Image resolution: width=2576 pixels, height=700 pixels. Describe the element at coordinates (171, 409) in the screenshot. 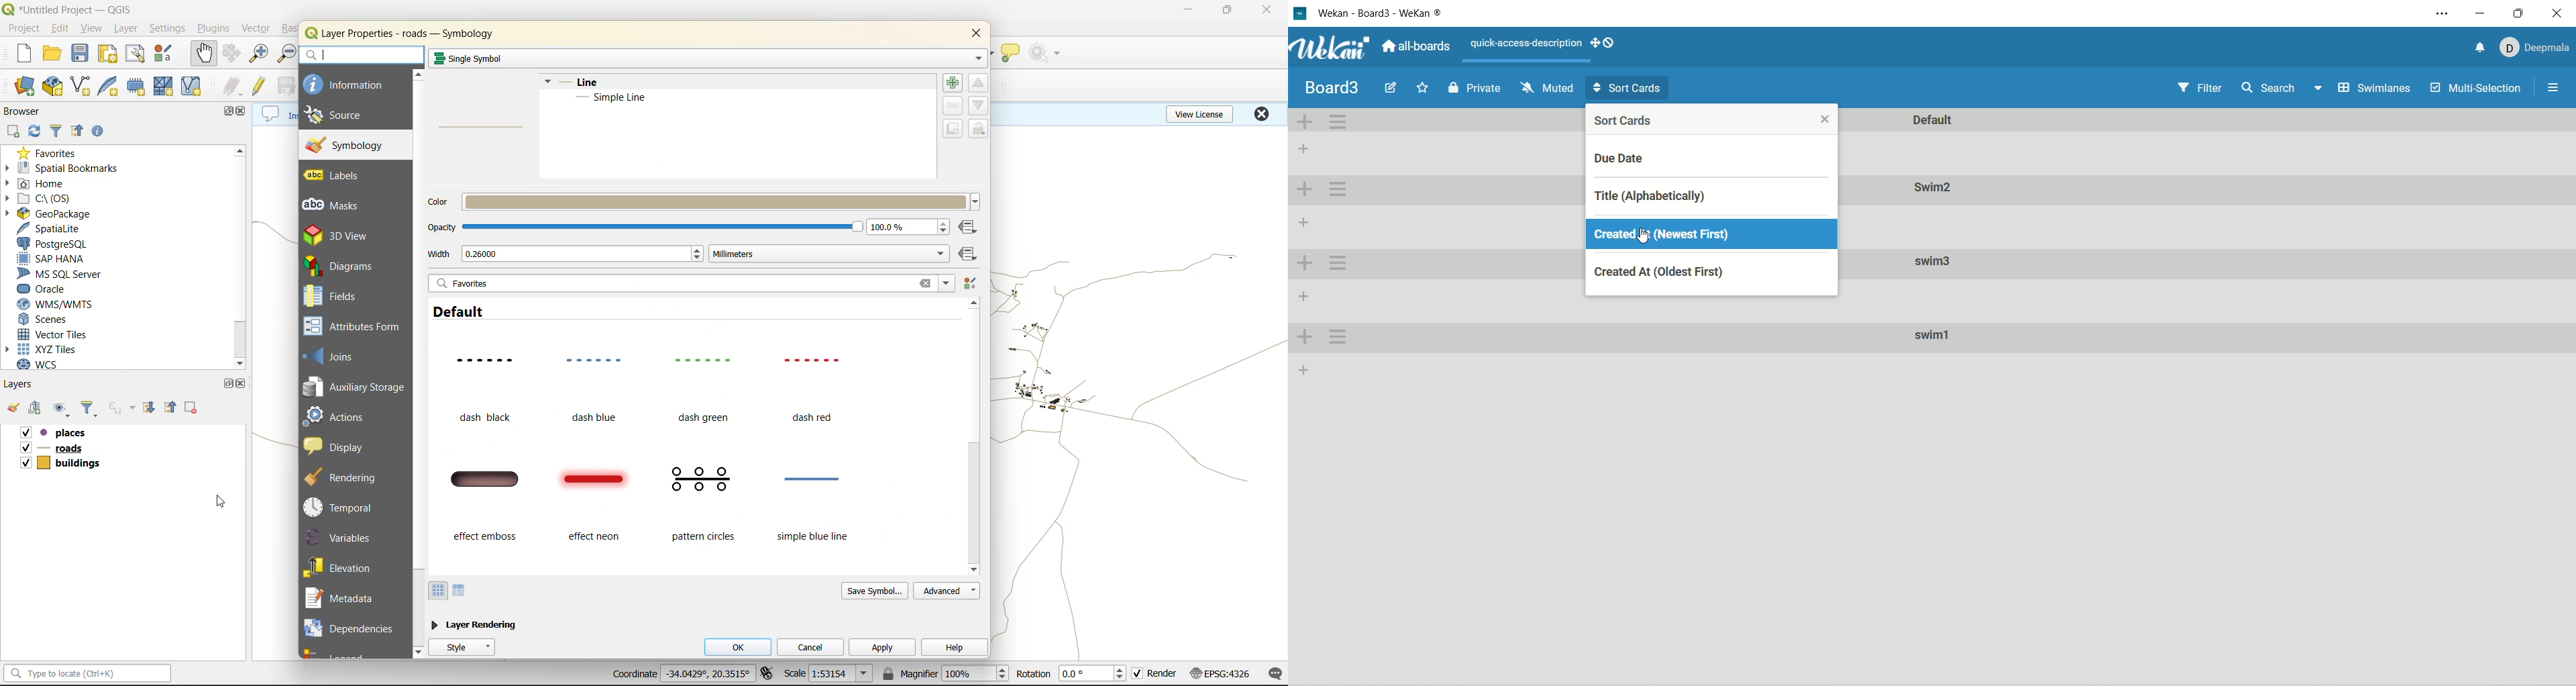

I see `collapse all` at that location.